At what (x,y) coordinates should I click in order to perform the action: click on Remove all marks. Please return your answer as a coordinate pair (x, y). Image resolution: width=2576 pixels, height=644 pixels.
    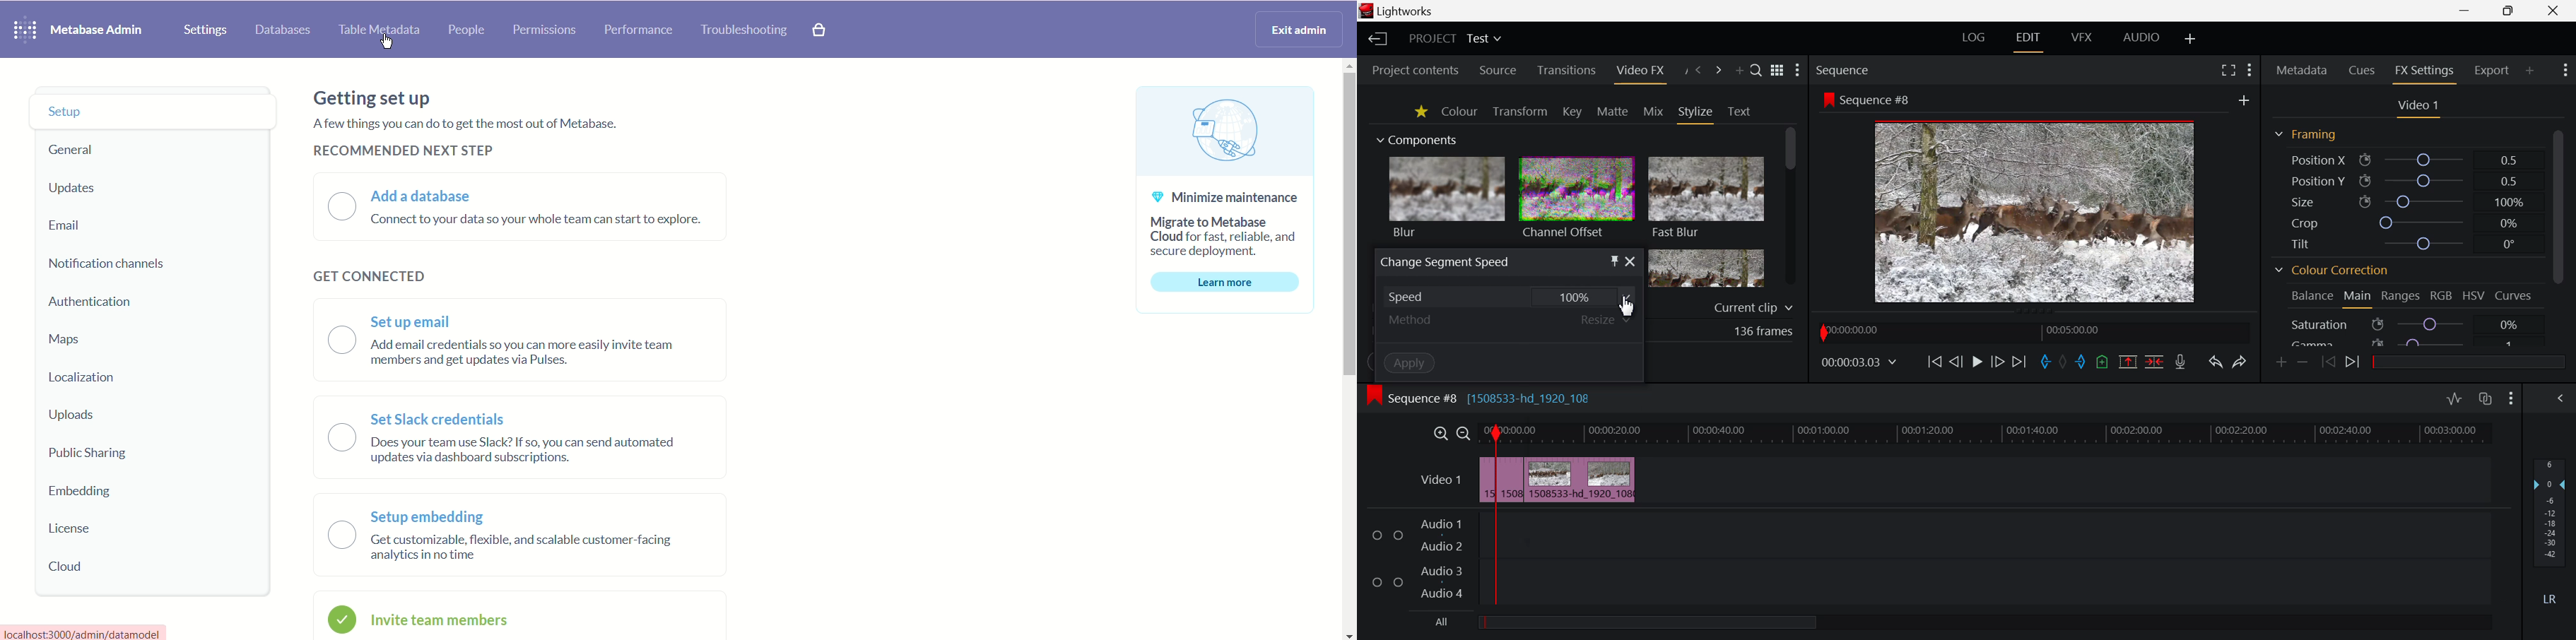
    Looking at the image, I should click on (2067, 360).